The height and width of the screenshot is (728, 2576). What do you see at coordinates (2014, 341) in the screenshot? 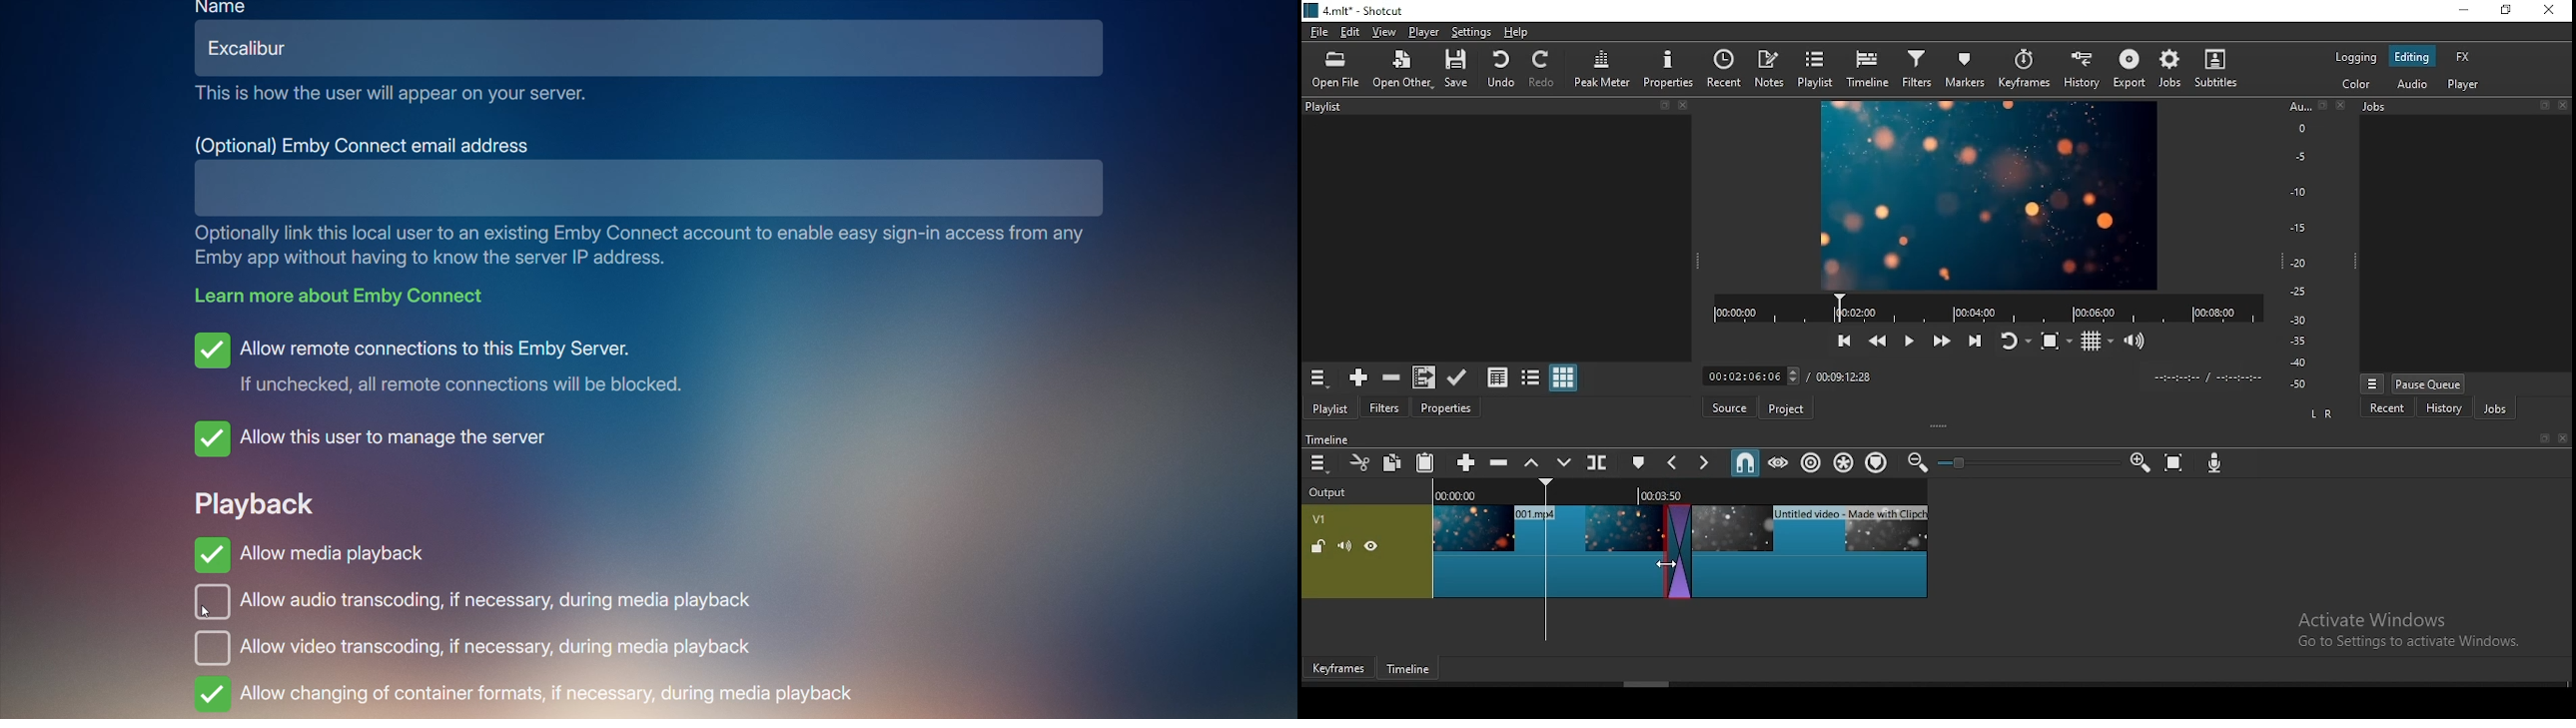
I see `toggle player looping` at bounding box center [2014, 341].